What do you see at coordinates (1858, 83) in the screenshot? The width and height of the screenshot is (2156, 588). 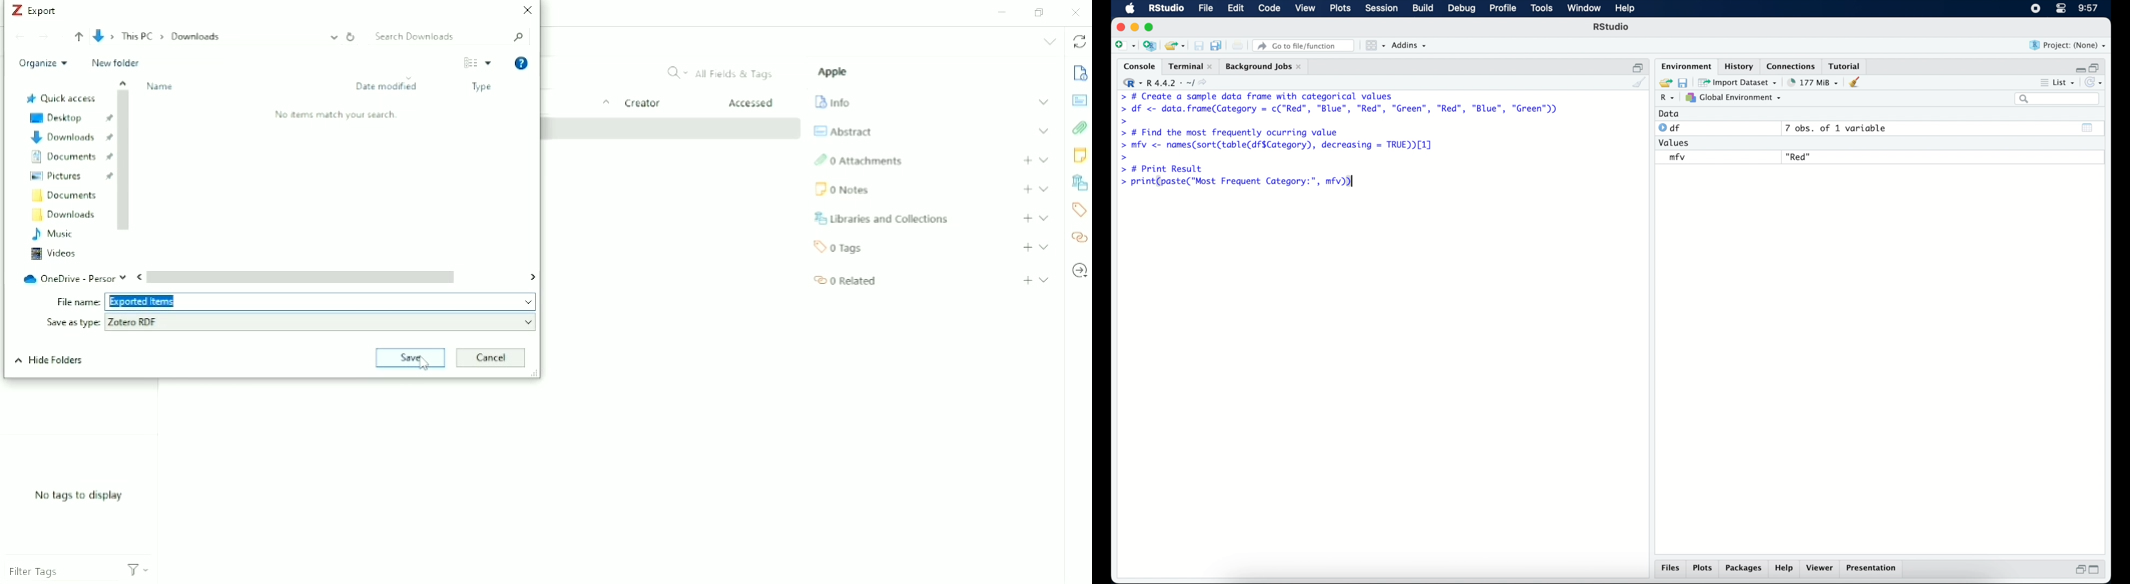 I see `clear` at bounding box center [1858, 83].